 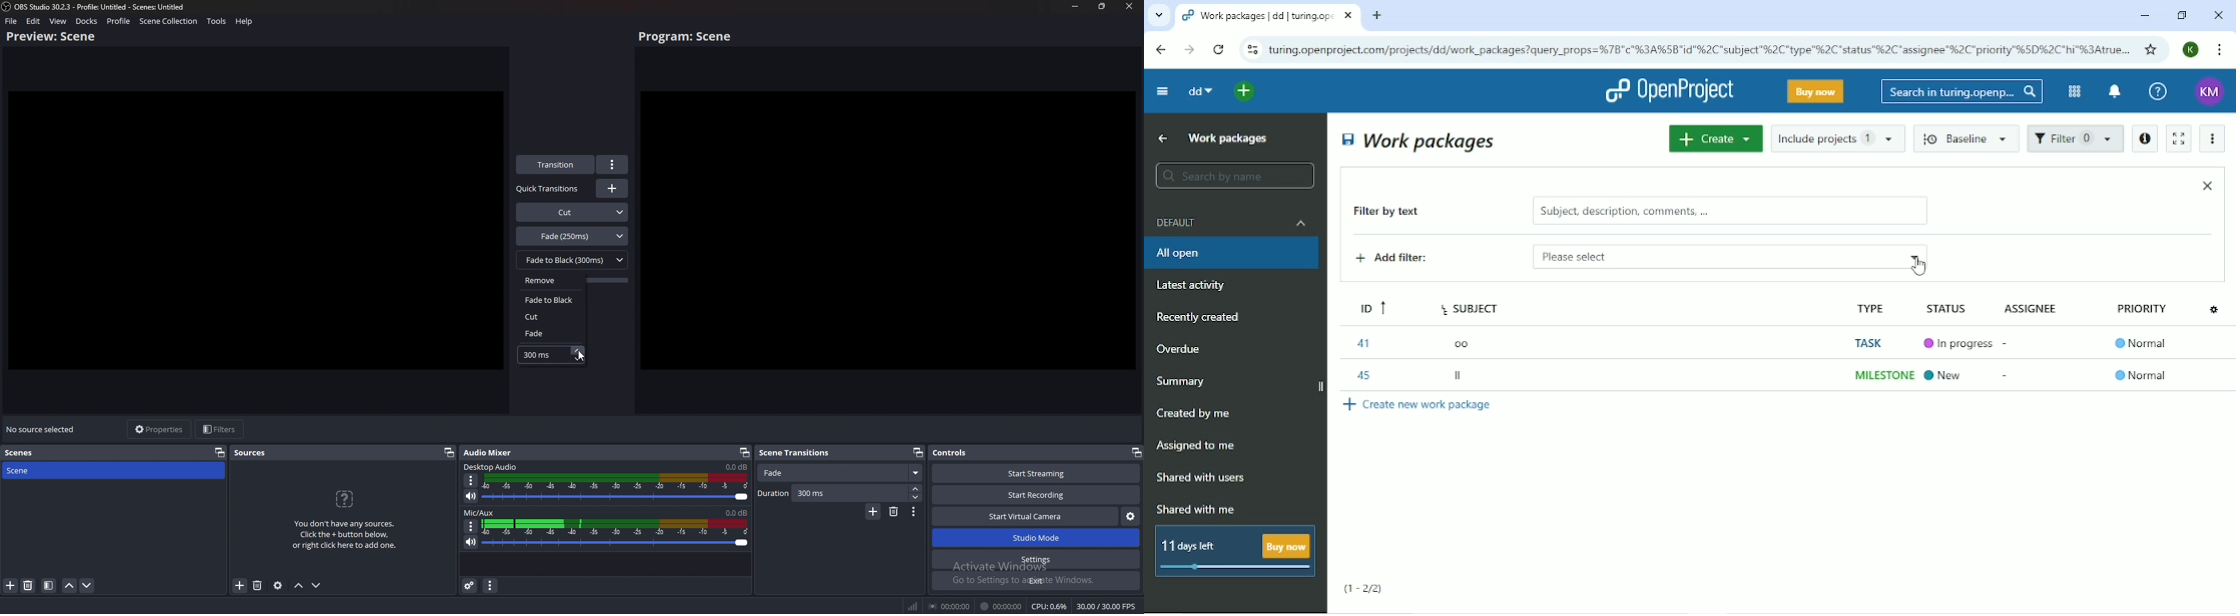 I want to click on CPU: 0.3%, so click(x=1050, y=606).